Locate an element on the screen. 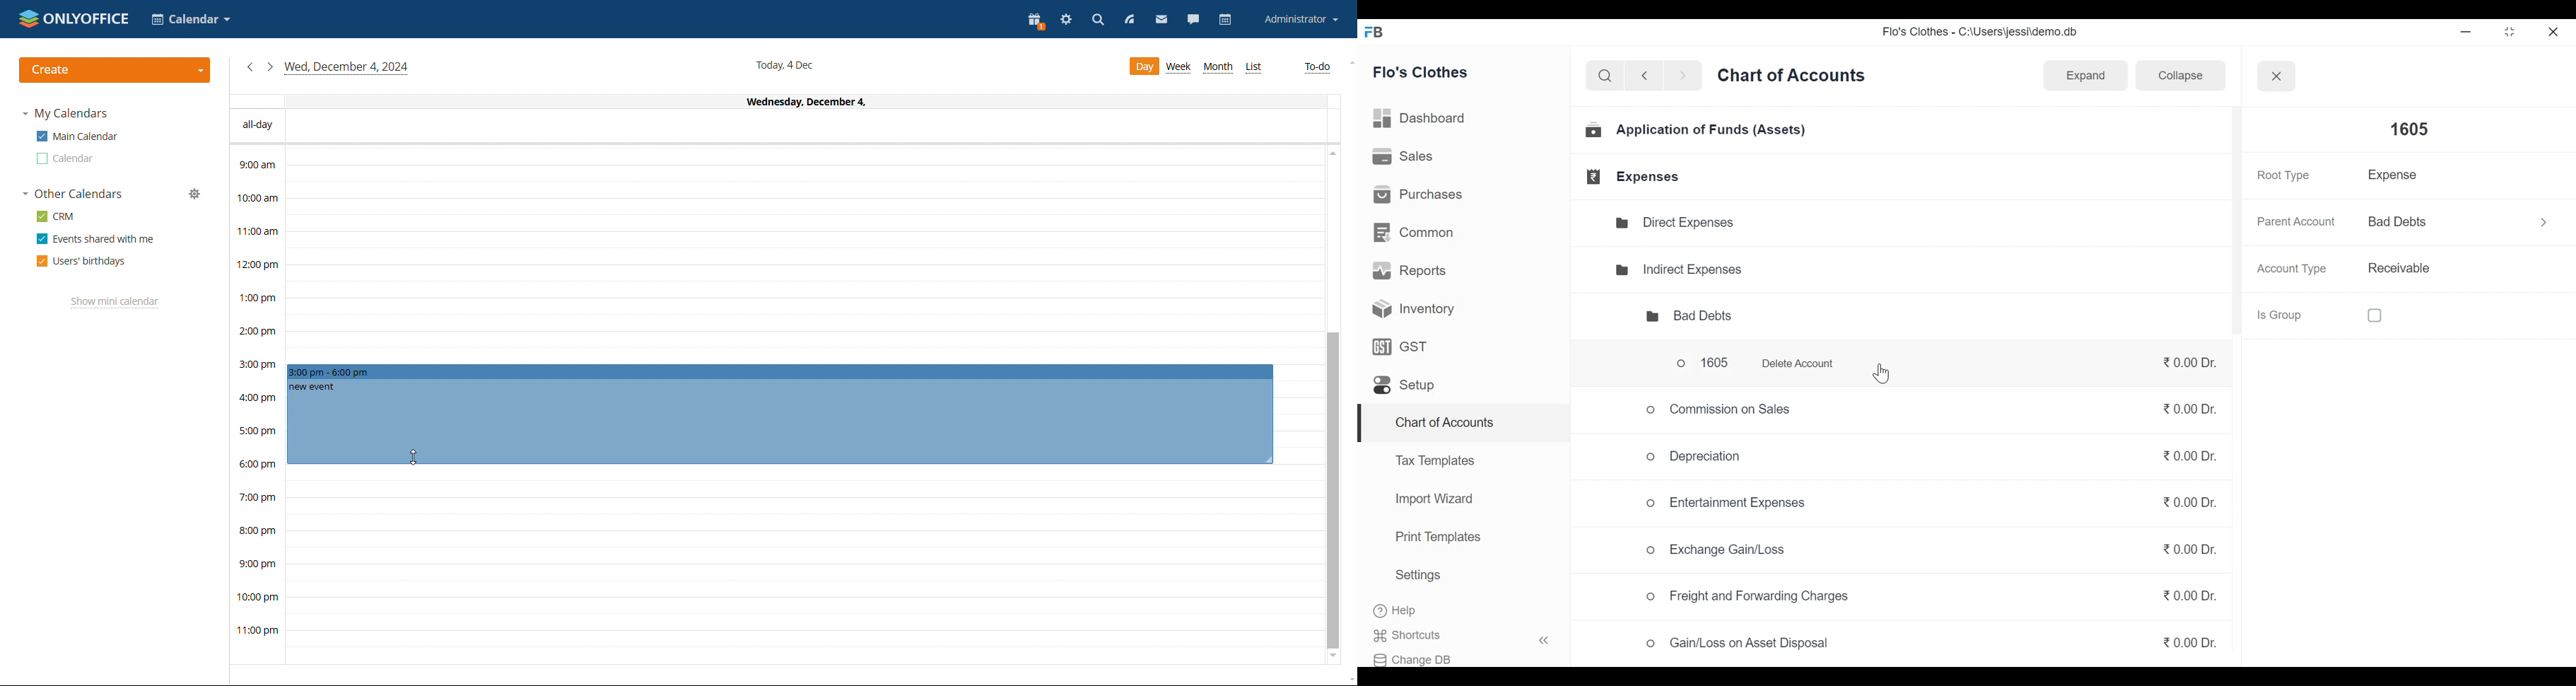 This screenshot has width=2576, height=700. minimize is located at coordinates (2468, 32).